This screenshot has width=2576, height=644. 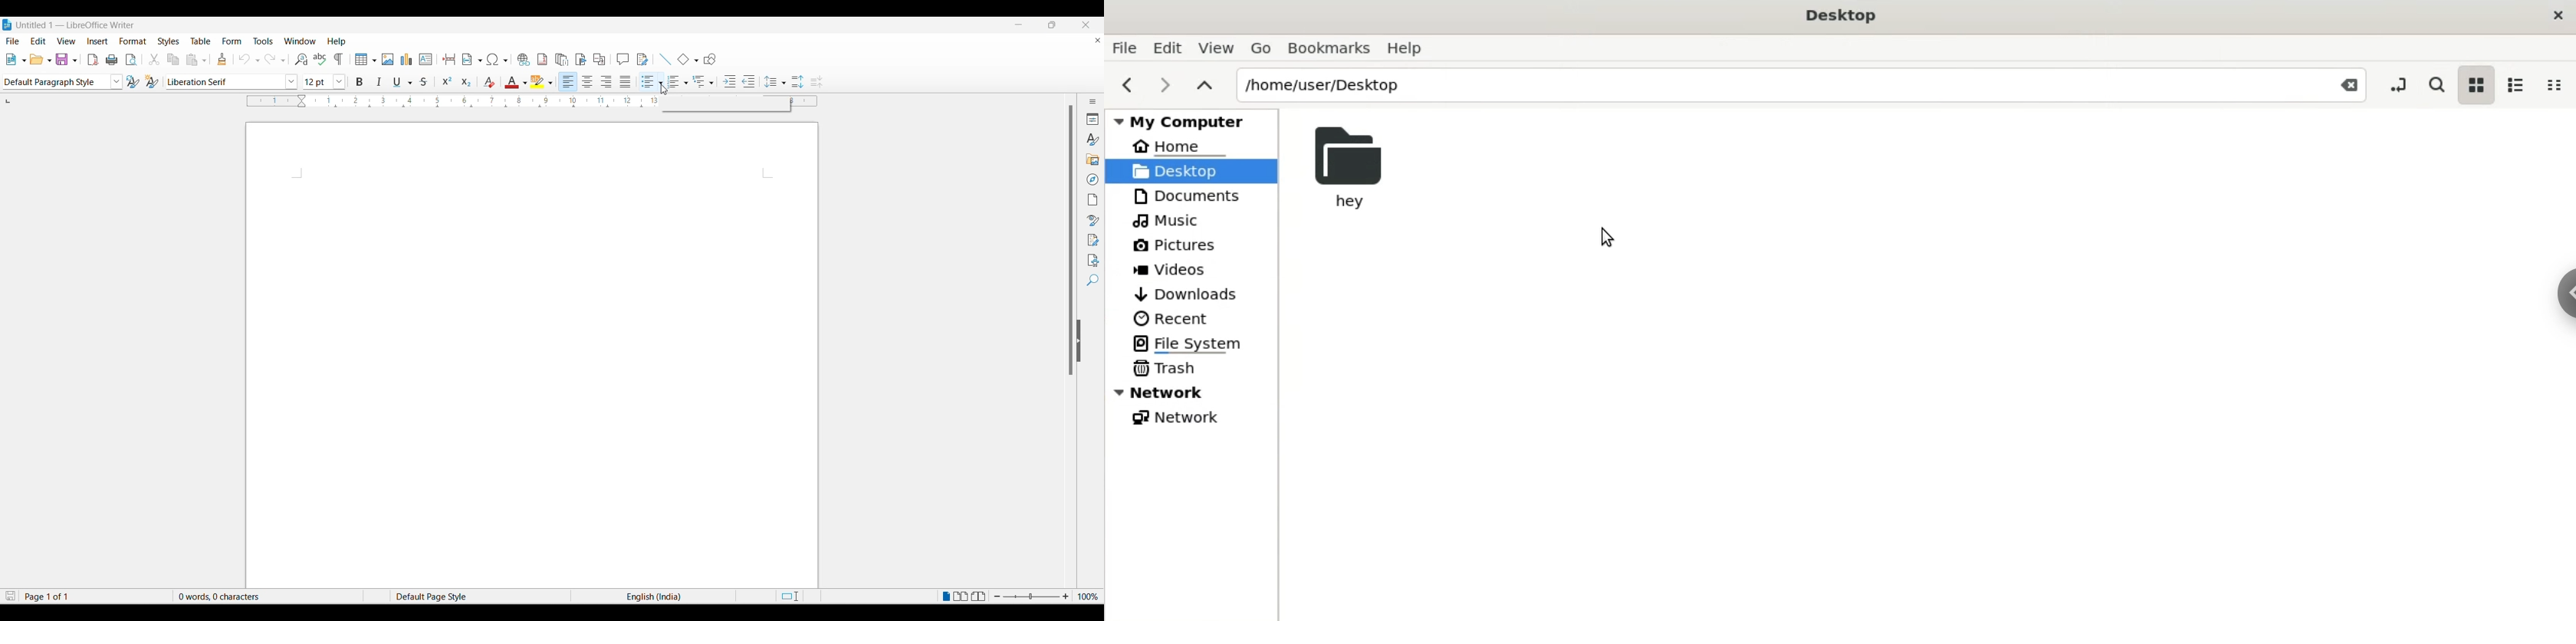 What do you see at coordinates (1349, 168) in the screenshot?
I see `hey ` at bounding box center [1349, 168].